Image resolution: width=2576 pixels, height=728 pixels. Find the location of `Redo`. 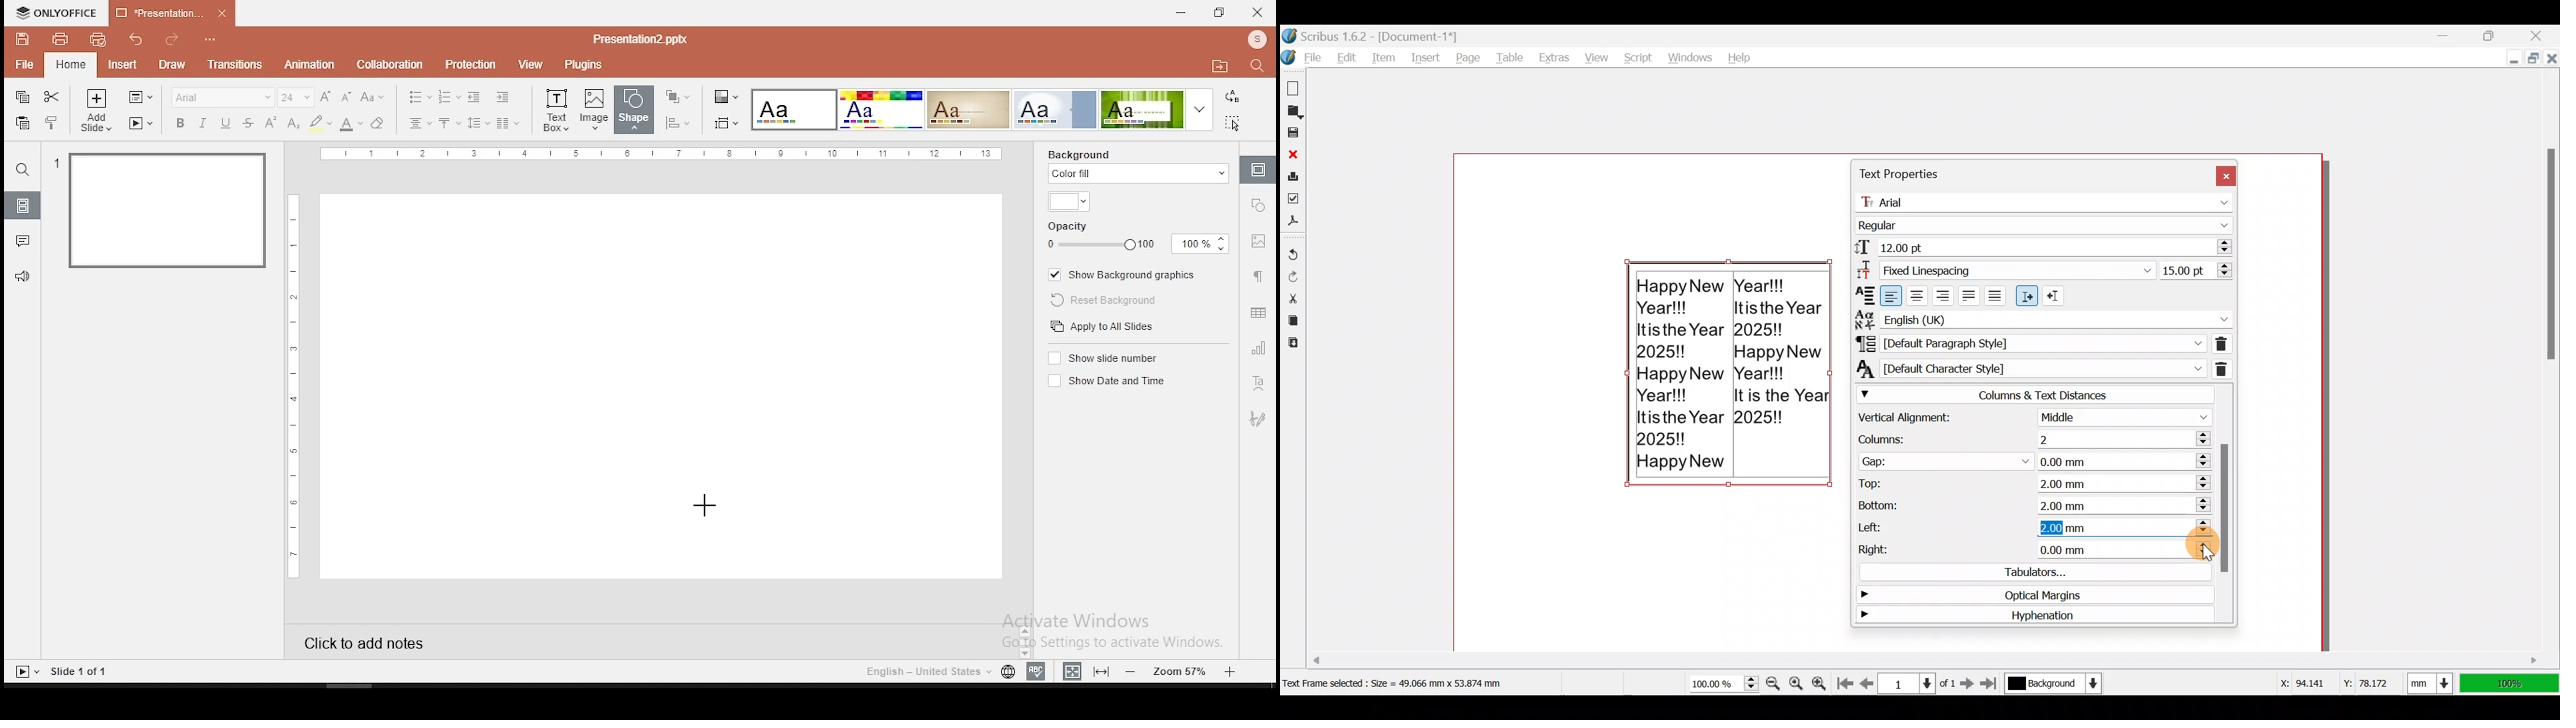

Redo is located at coordinates (1293, 275).